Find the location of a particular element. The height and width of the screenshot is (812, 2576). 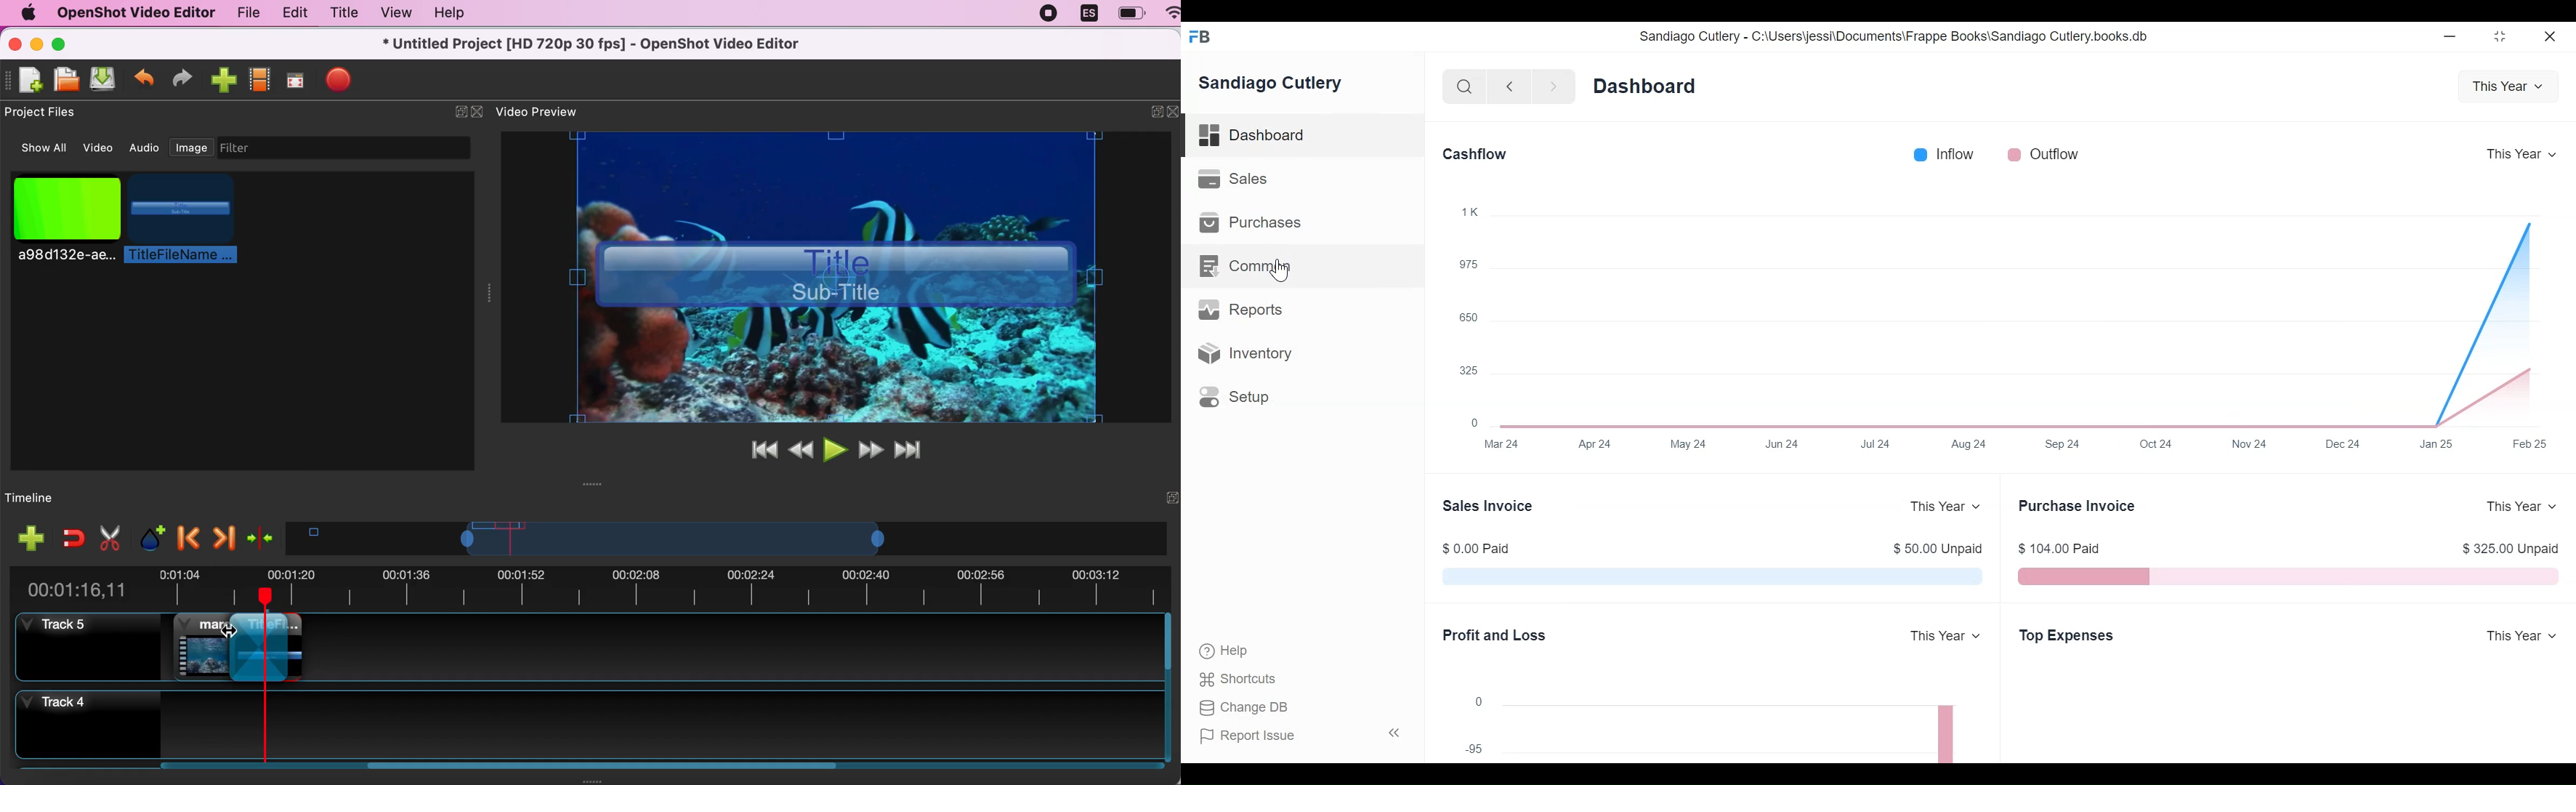

Jan 25 is located at coordinates (2432, 445).